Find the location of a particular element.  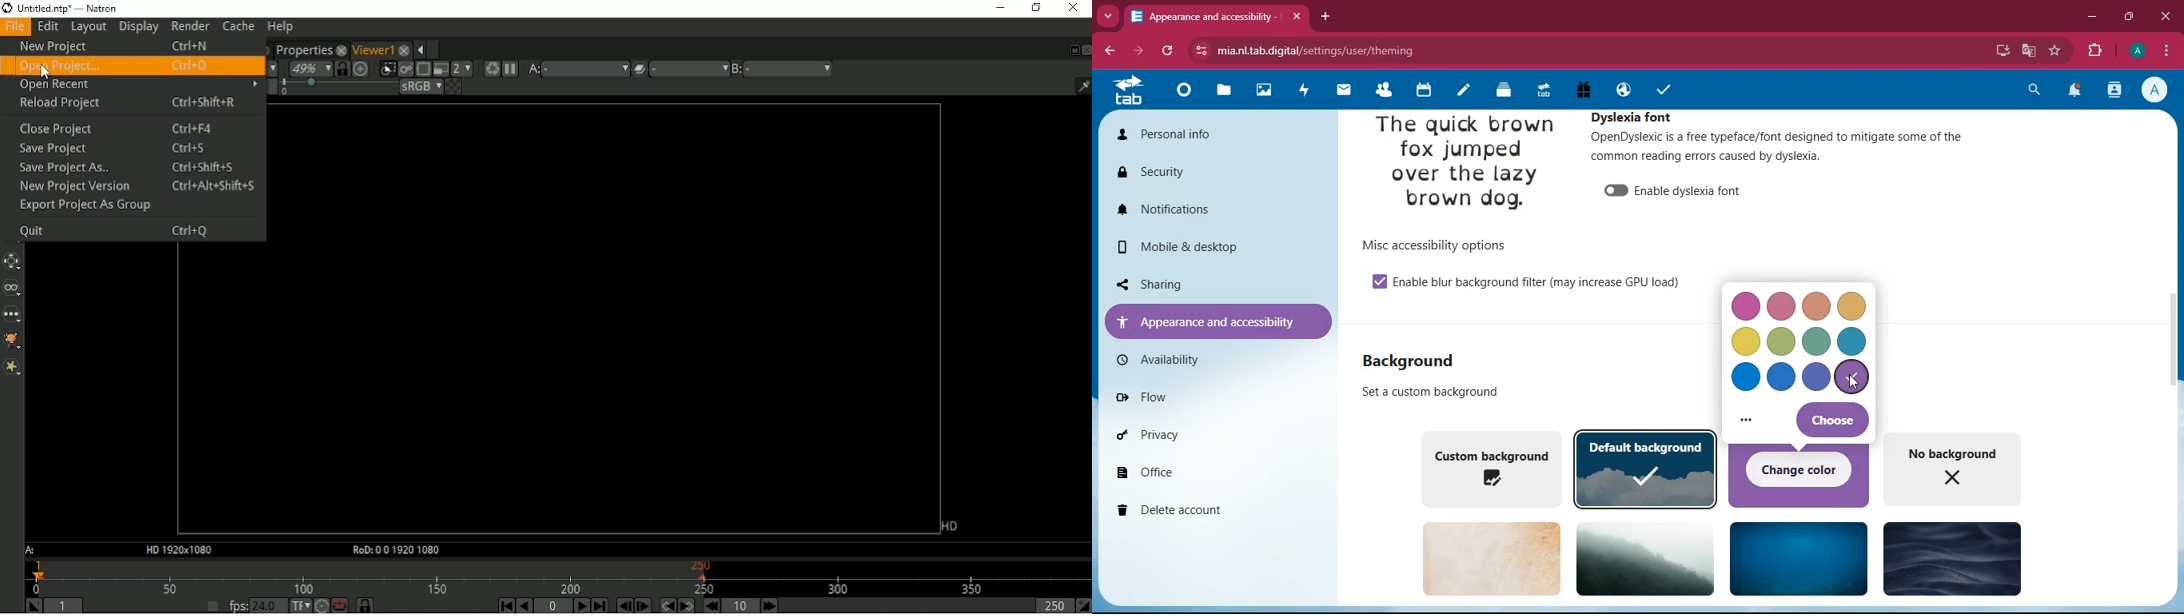

custom background is located at coordinates (1489, 467).